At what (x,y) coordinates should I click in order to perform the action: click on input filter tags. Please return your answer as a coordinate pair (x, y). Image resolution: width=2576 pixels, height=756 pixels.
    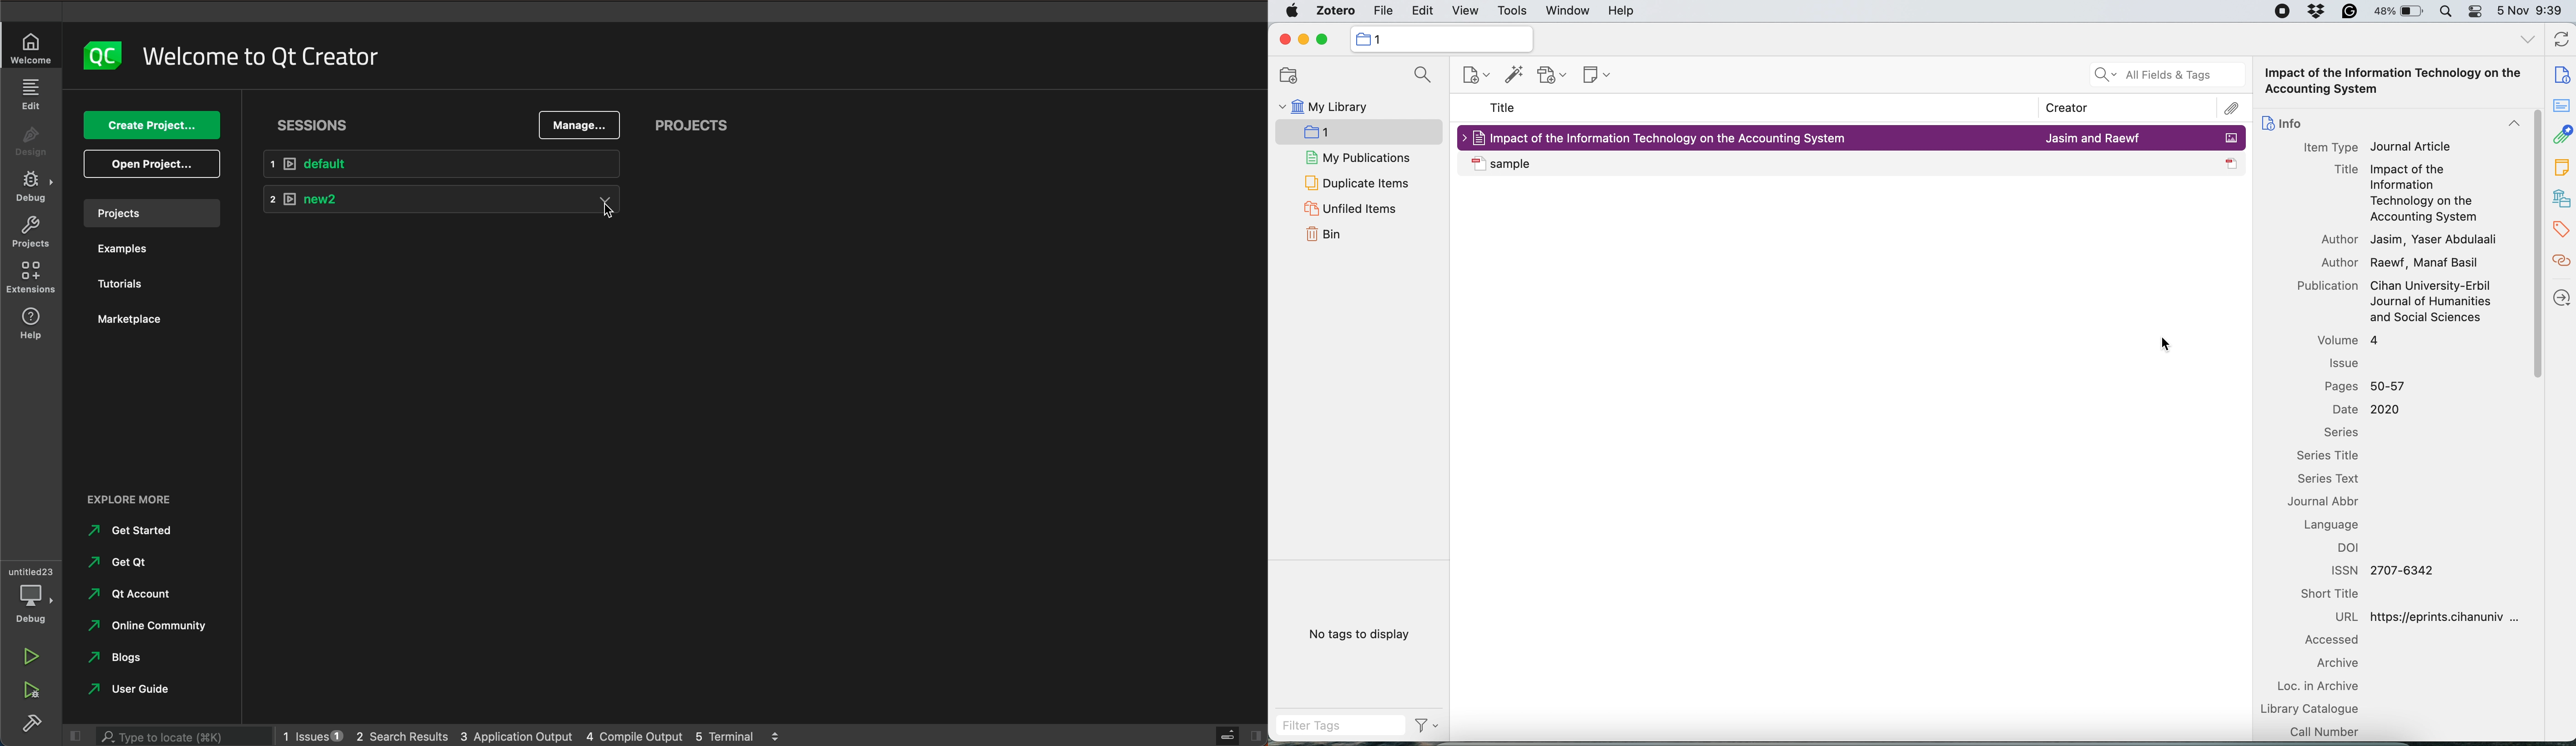
    Looking at the image, I should click on (1343, 726).